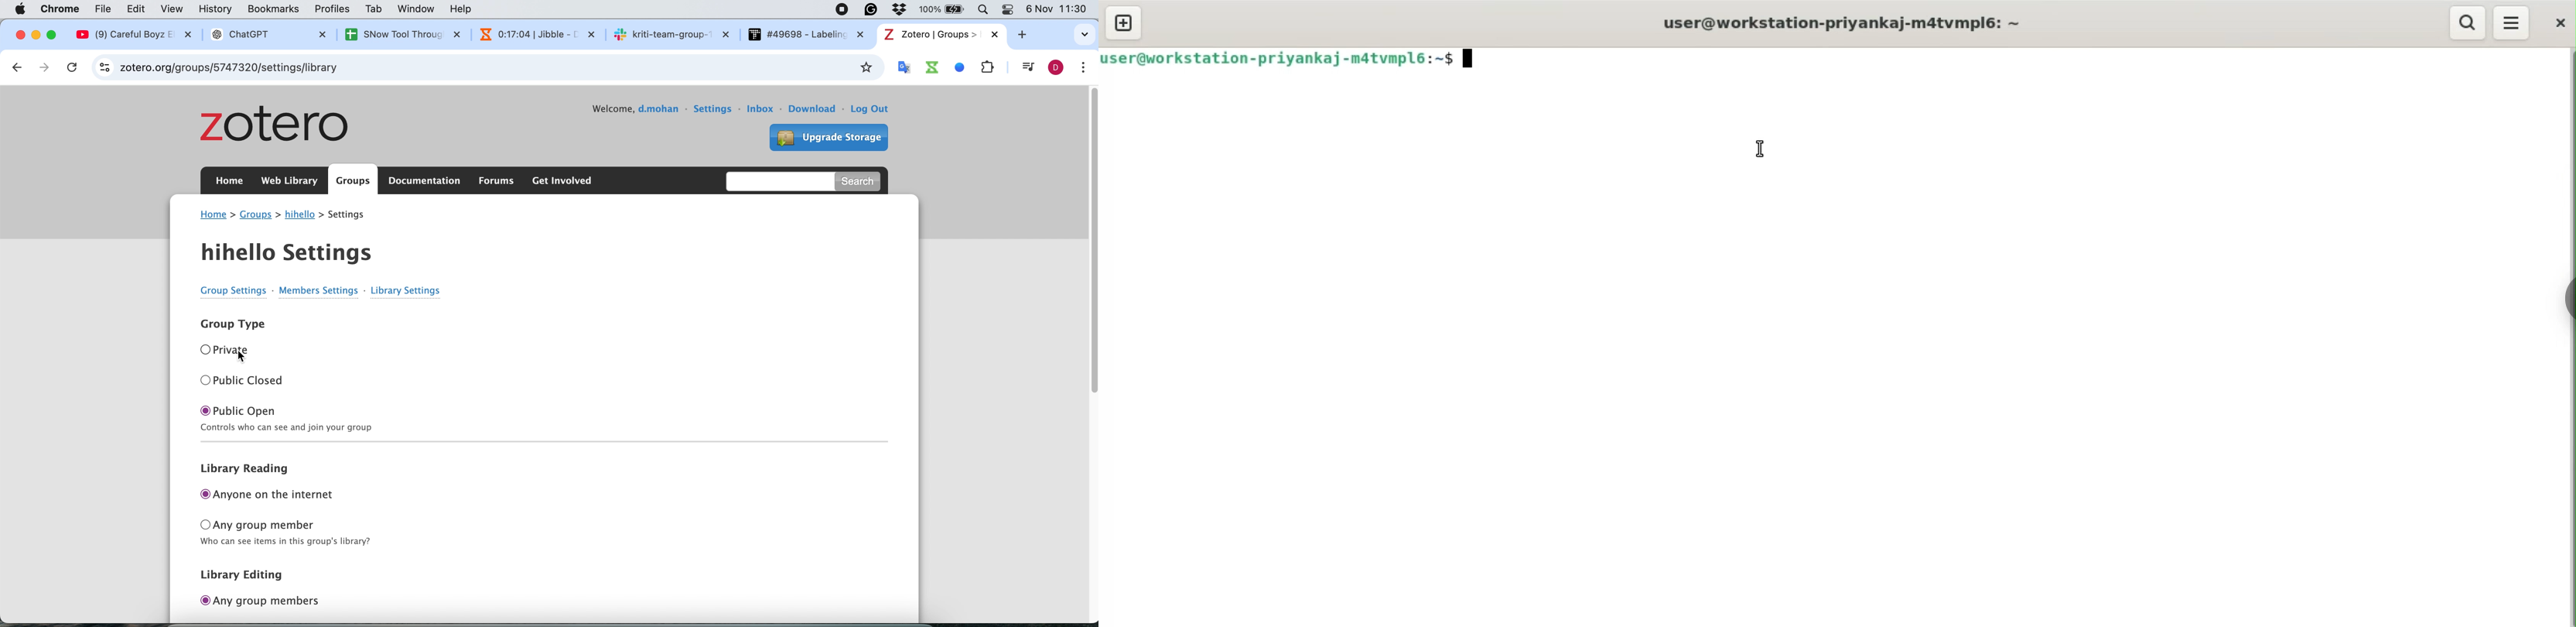 This screenshot has width=2576, height=644. I want to click on log out, so click(875, 110).